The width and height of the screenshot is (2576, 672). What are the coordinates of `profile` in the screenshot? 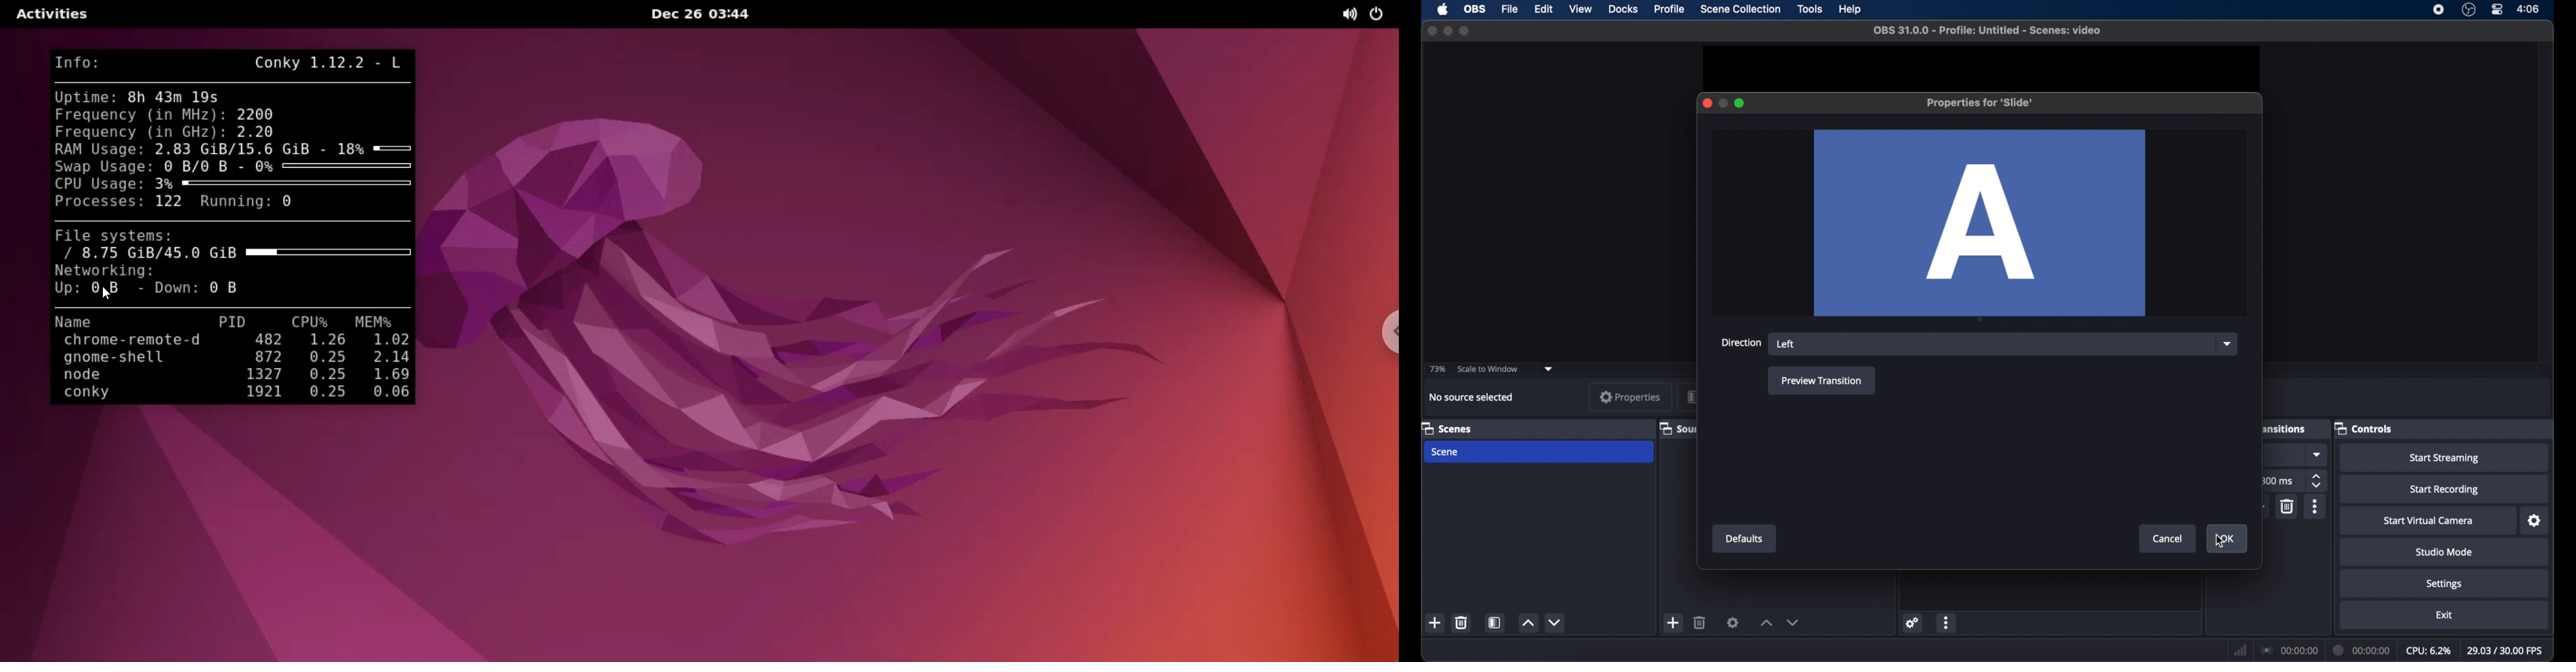 It's located at (1670, 9).